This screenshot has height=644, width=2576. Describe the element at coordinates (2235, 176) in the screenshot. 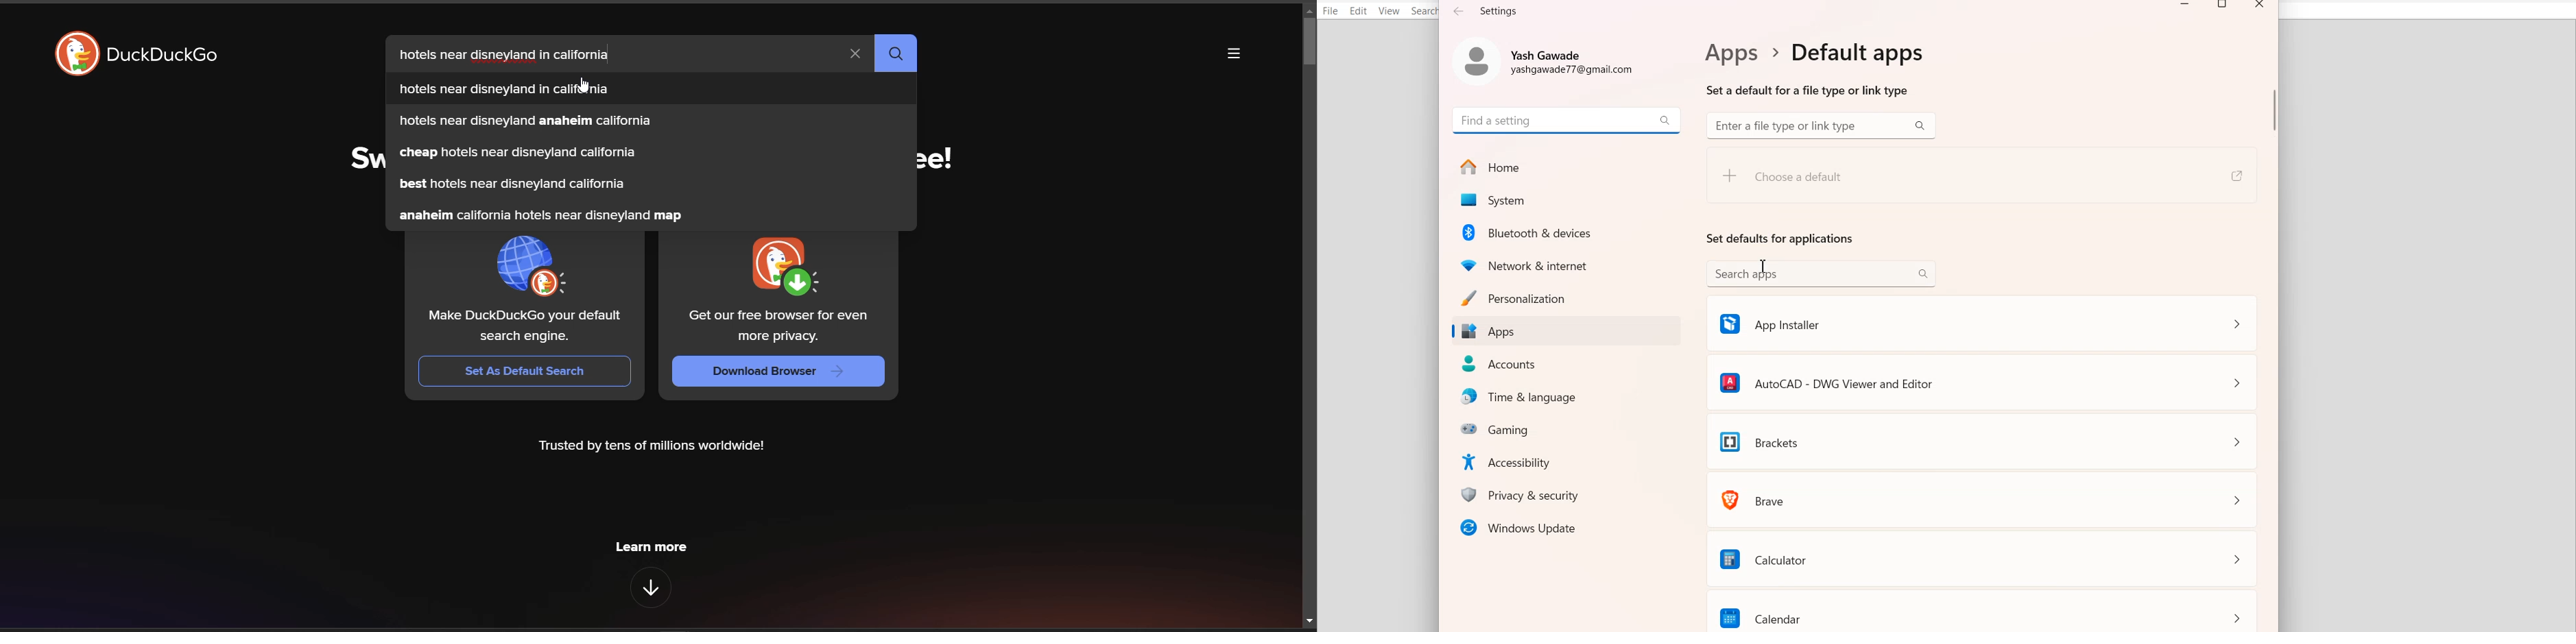

I see `Share` at that location.